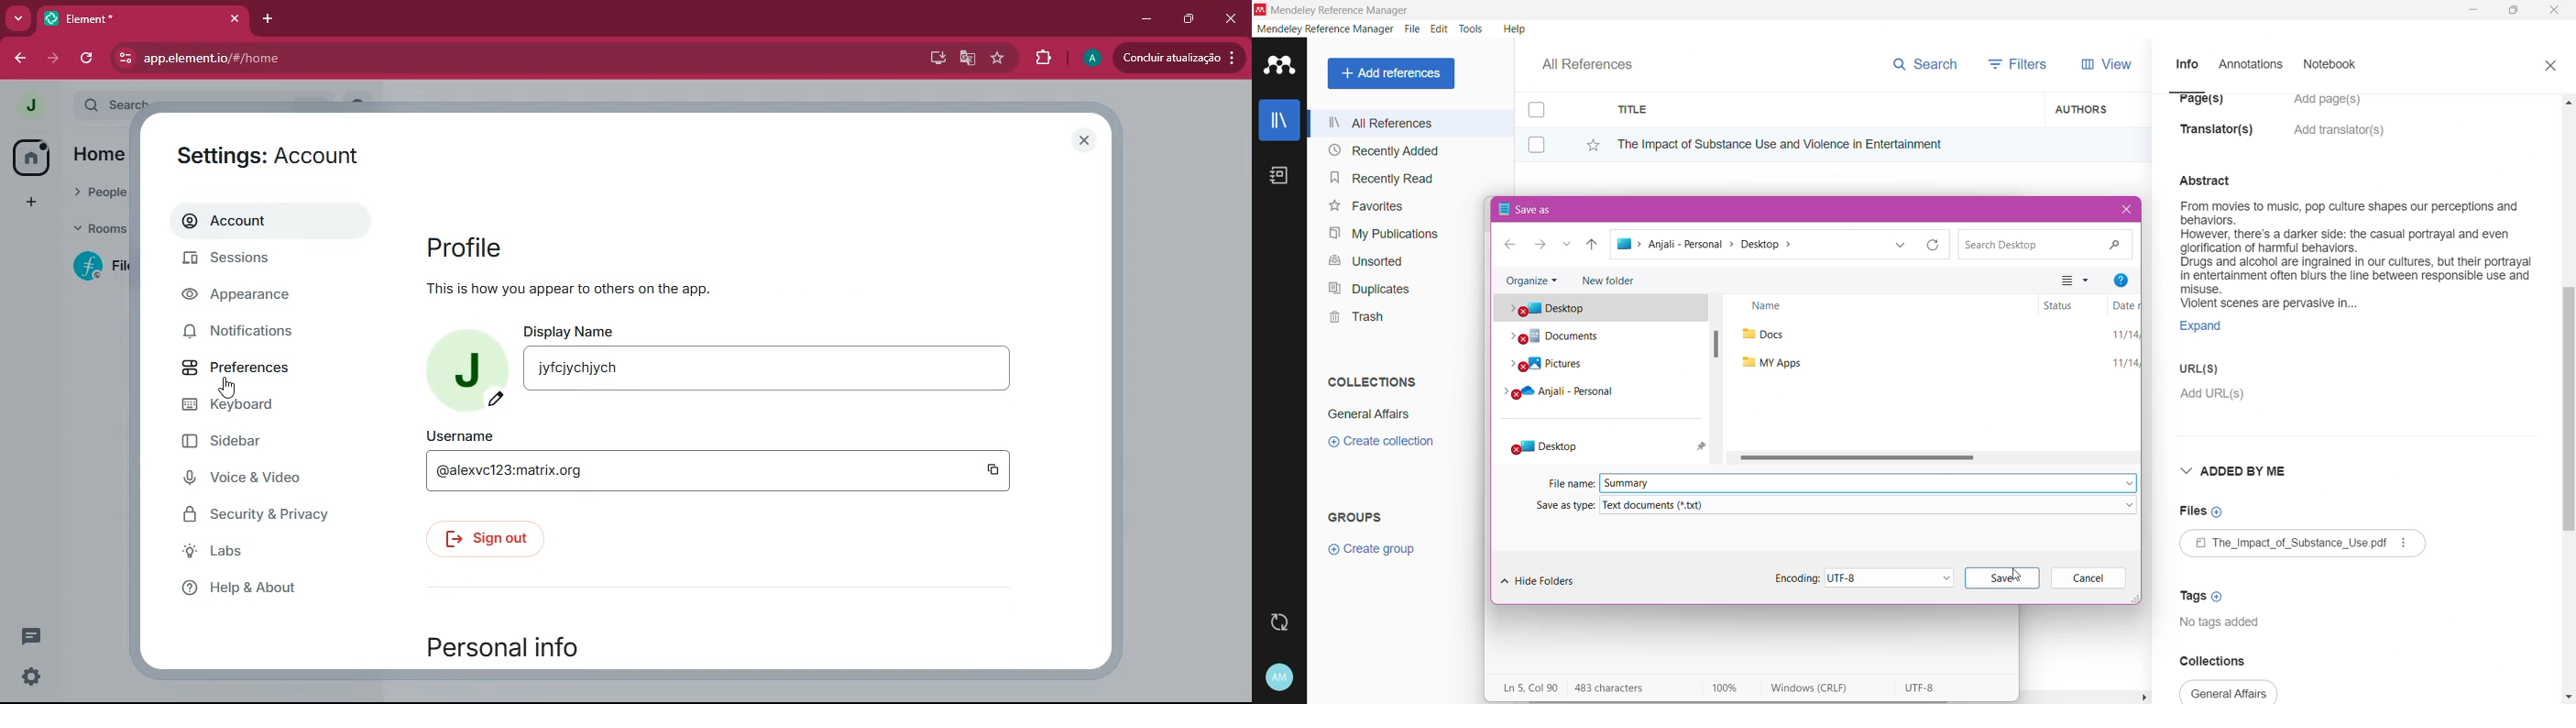 This screenshot has height=728, width=2576. Describe the element at coordinates (2250, 65) in the screenshot. I see `Annotations` at that location.